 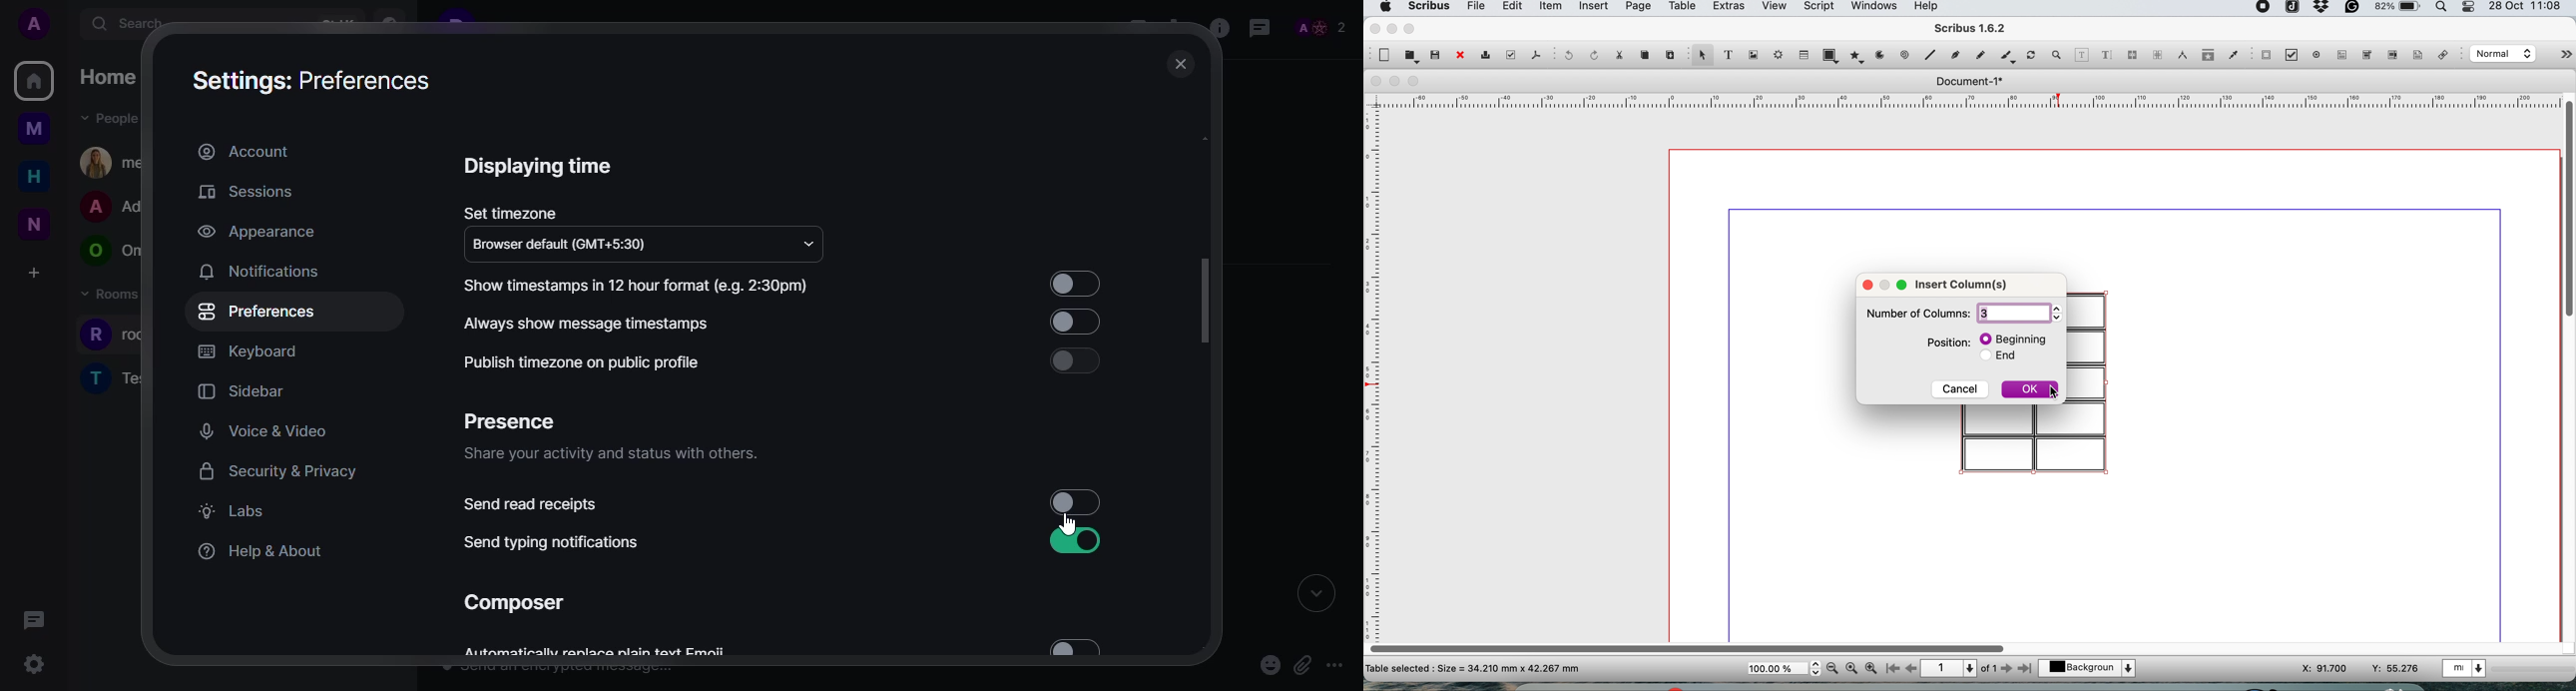 What do you see at coordinates (2026, 391) in the screenshot?
I see `ok` at bounding box center [2026, 391].